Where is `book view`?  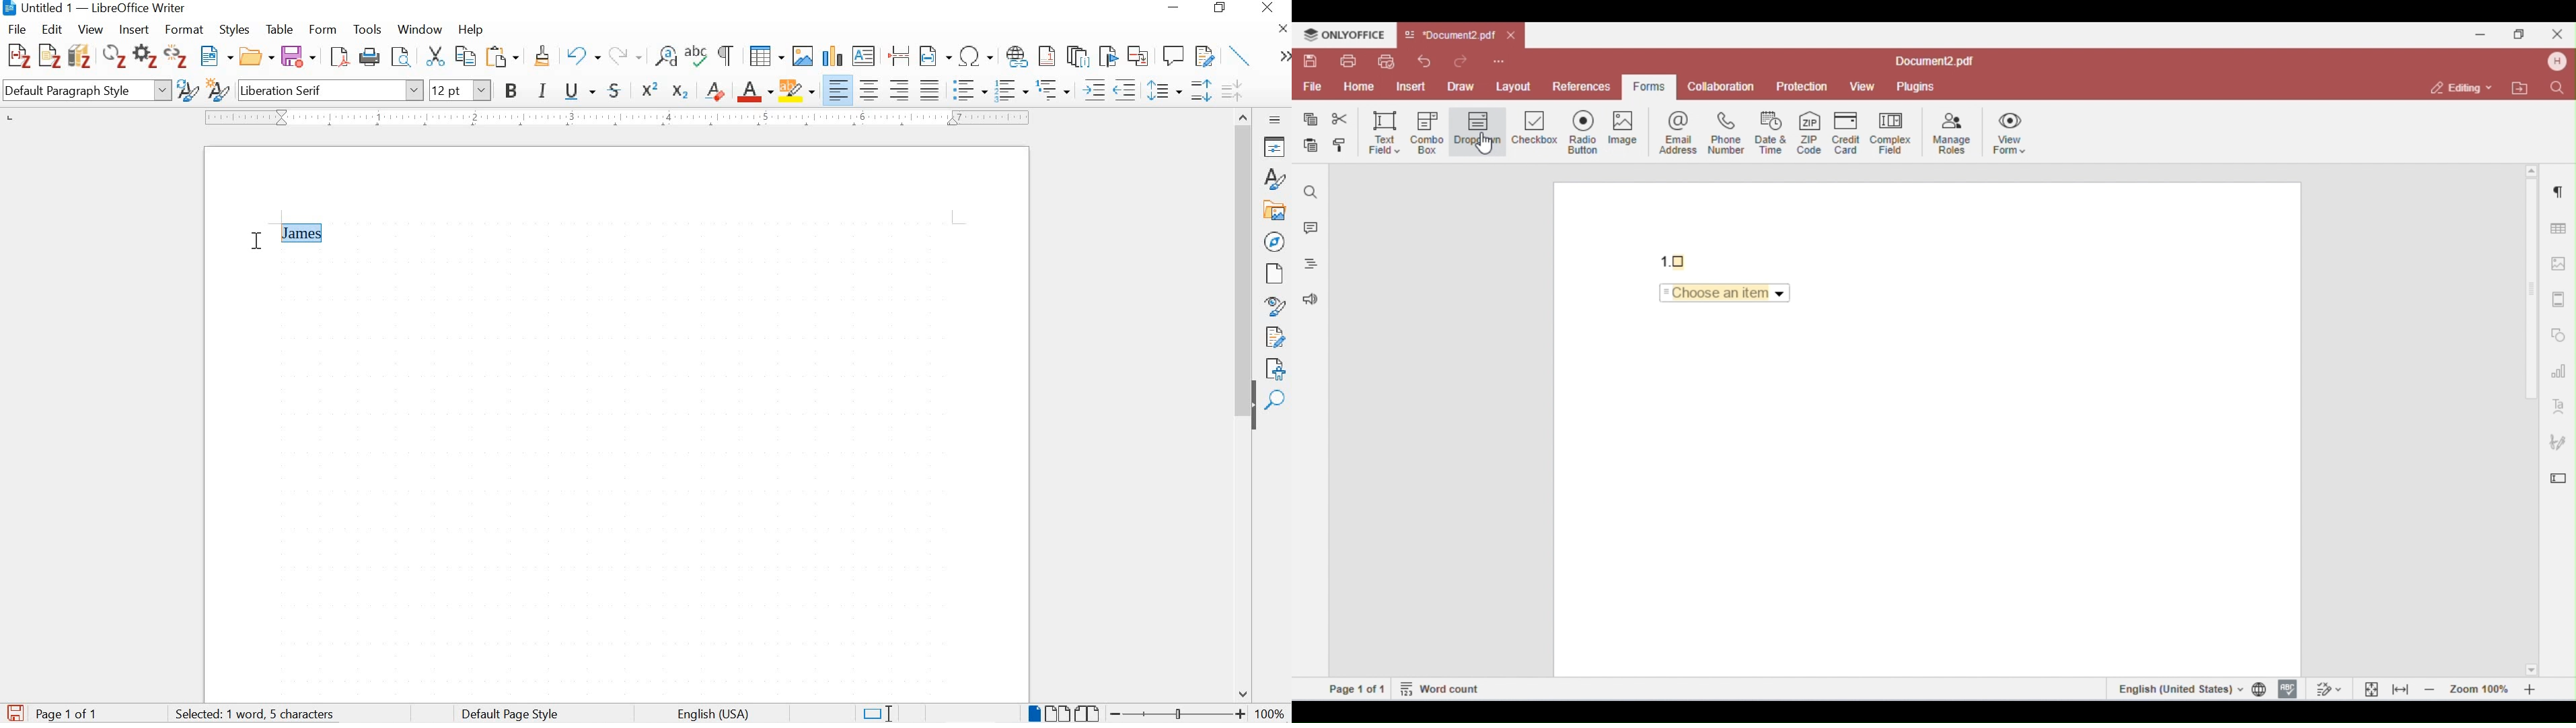
book view is located at coordinates (1089, 713).